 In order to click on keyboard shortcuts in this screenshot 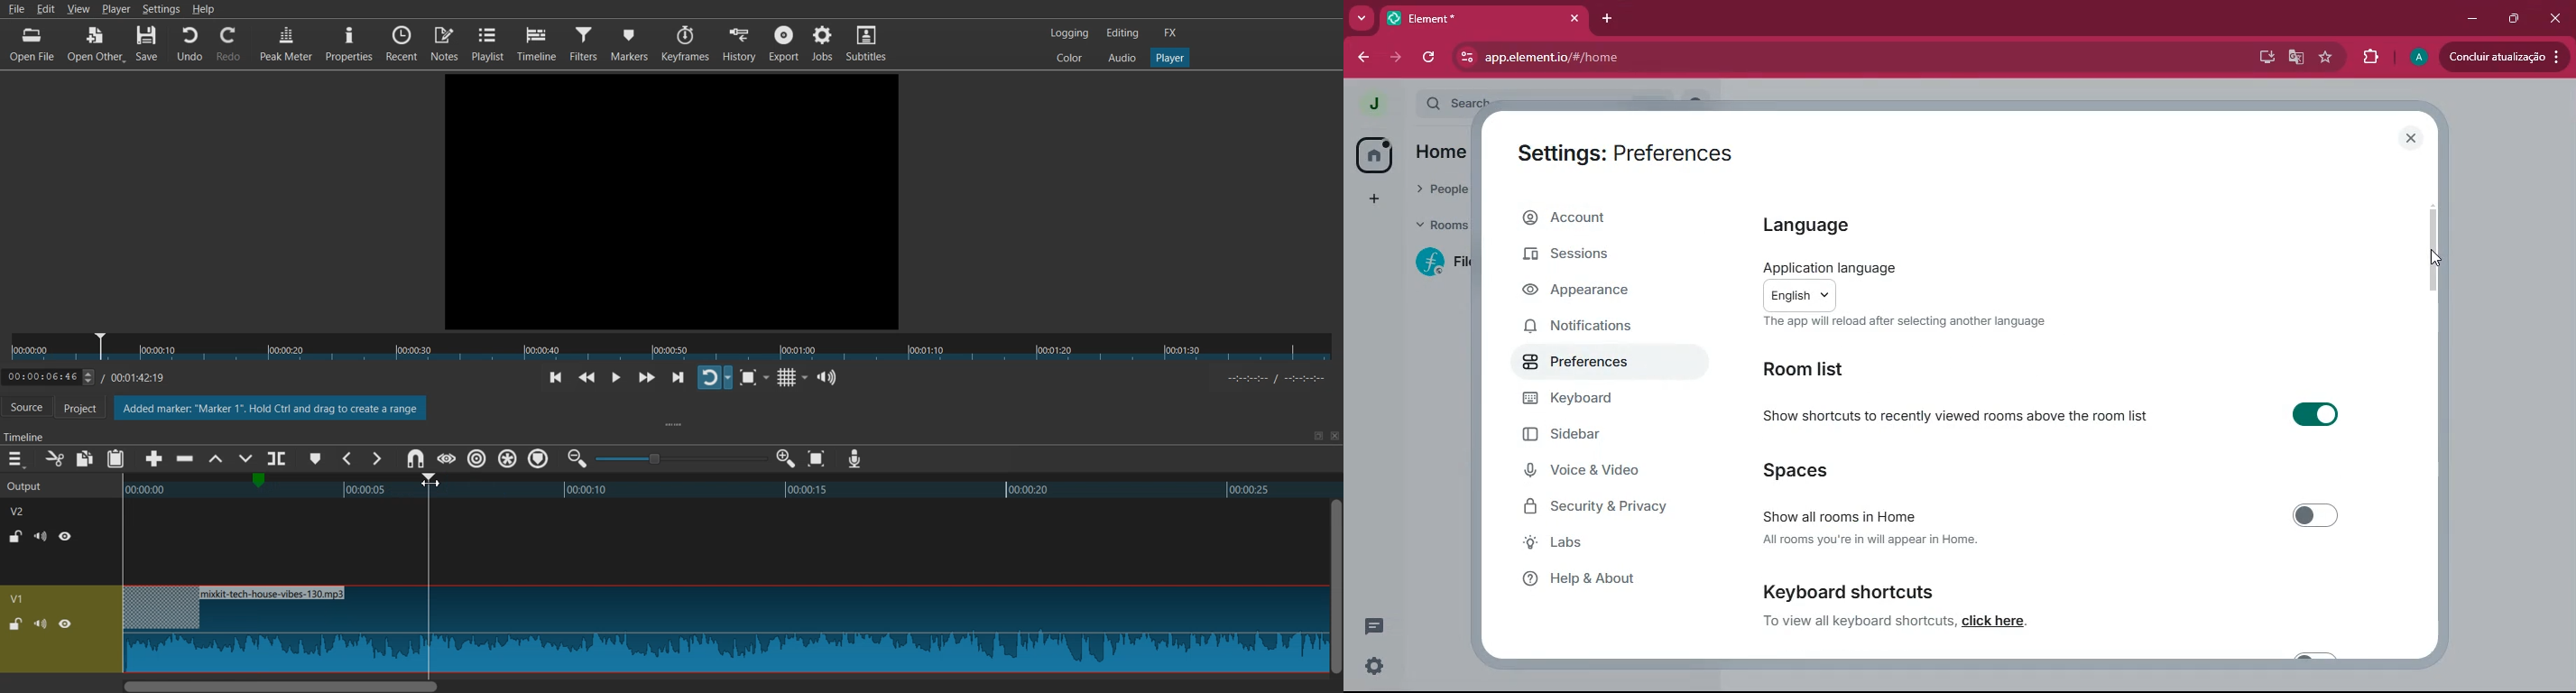, I will do `click(1873, 591)`.